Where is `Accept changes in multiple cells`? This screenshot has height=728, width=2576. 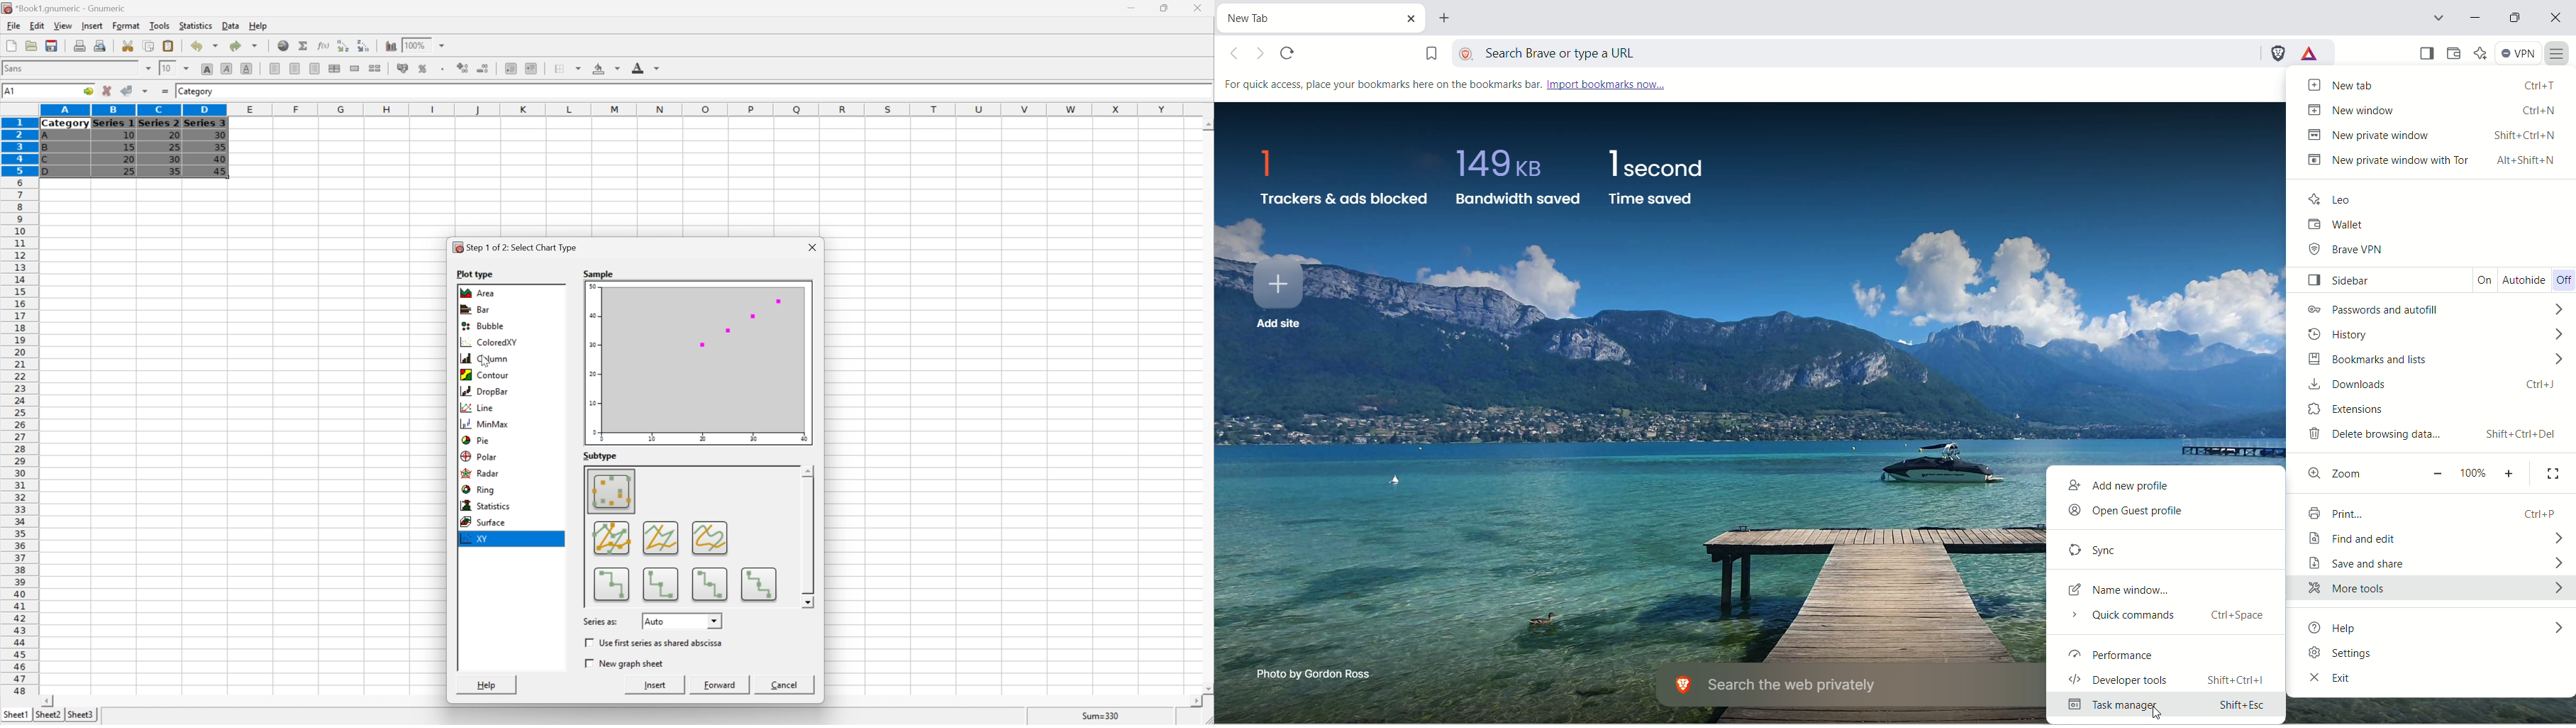
Accept changes in multiple cells is located at coordinates (144, 91).